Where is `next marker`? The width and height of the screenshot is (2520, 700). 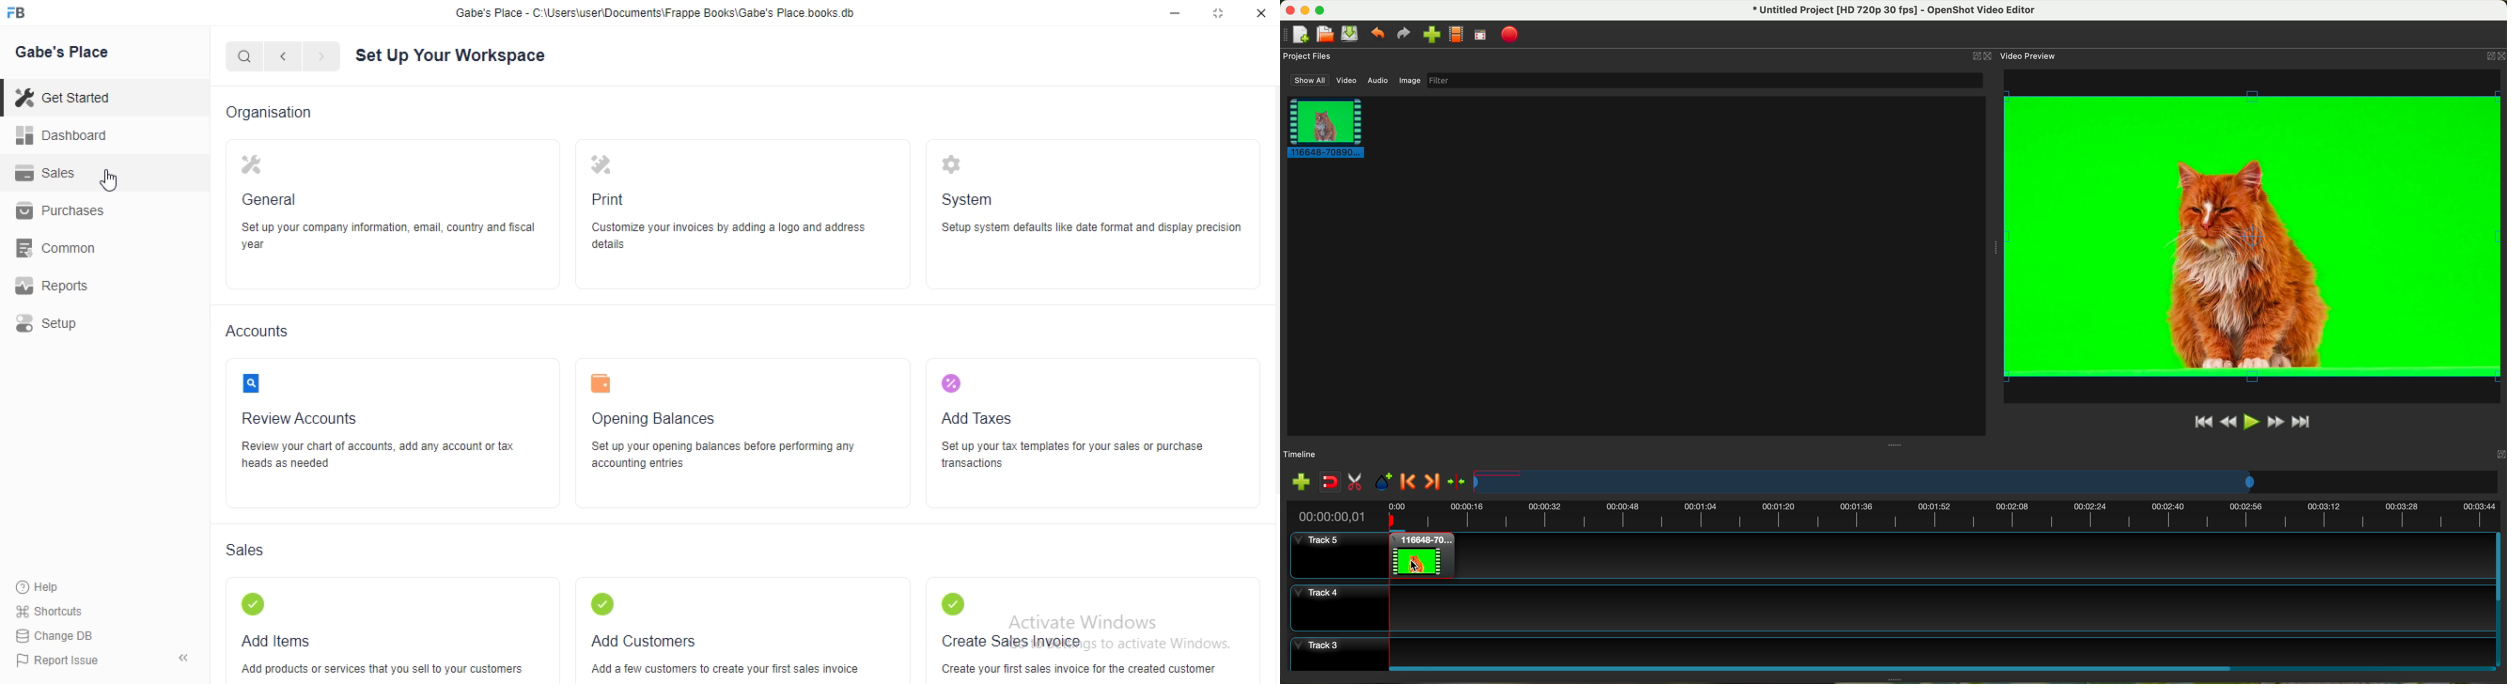
next marker is located at coordinates (1434, 483).